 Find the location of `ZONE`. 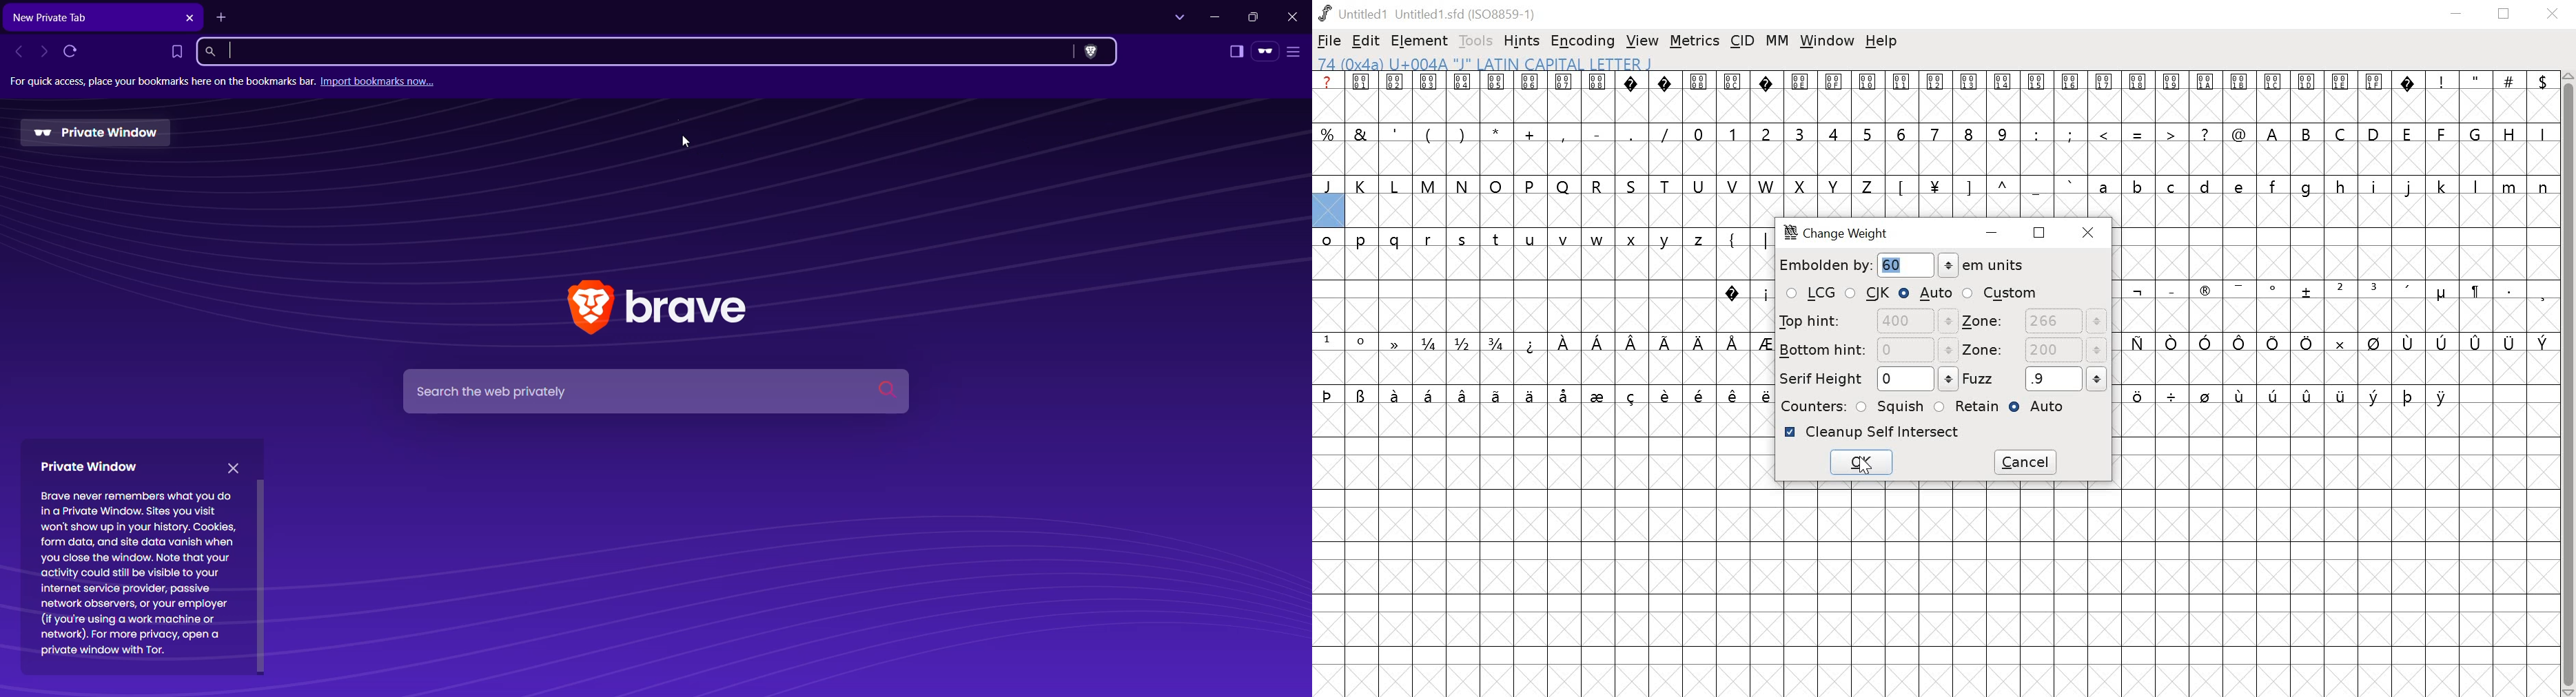

ZONE is located at coordinates (2034, 351).